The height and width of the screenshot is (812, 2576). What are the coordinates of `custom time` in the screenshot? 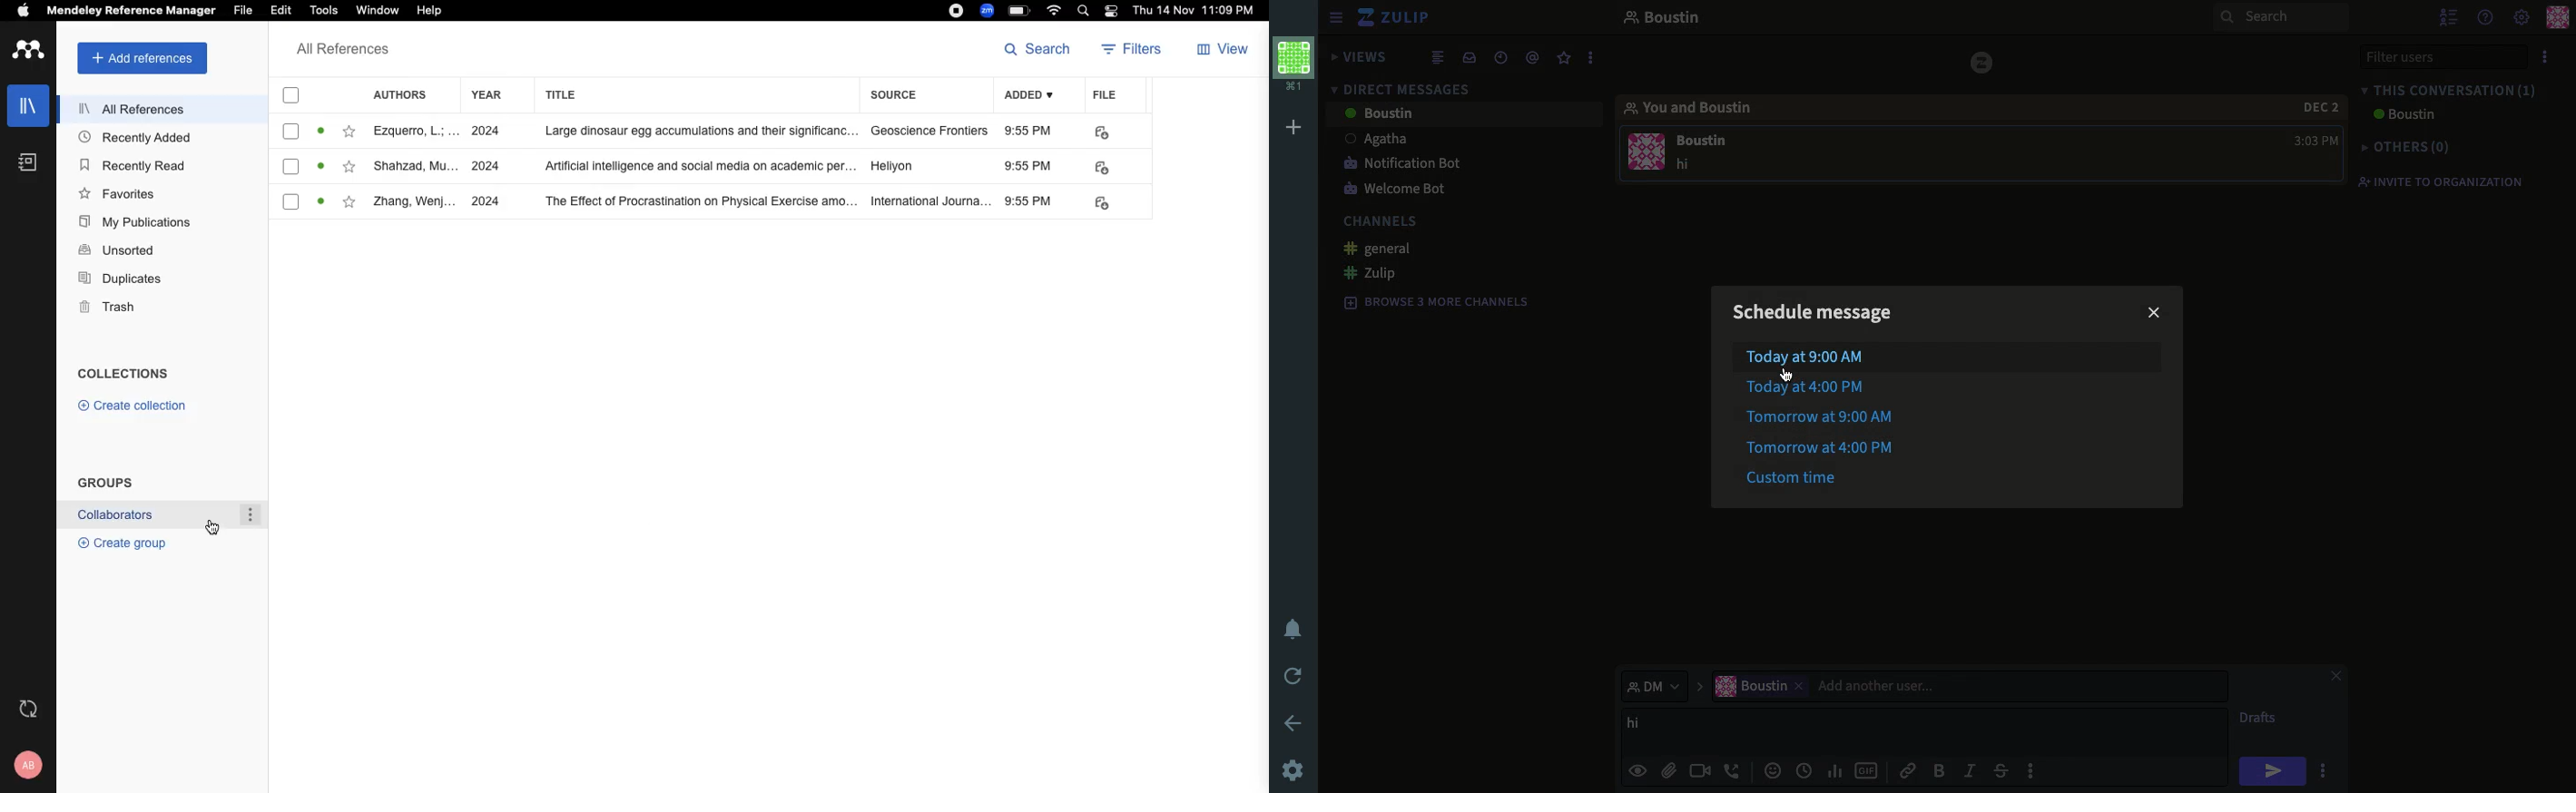 It's located at (1788, 477).